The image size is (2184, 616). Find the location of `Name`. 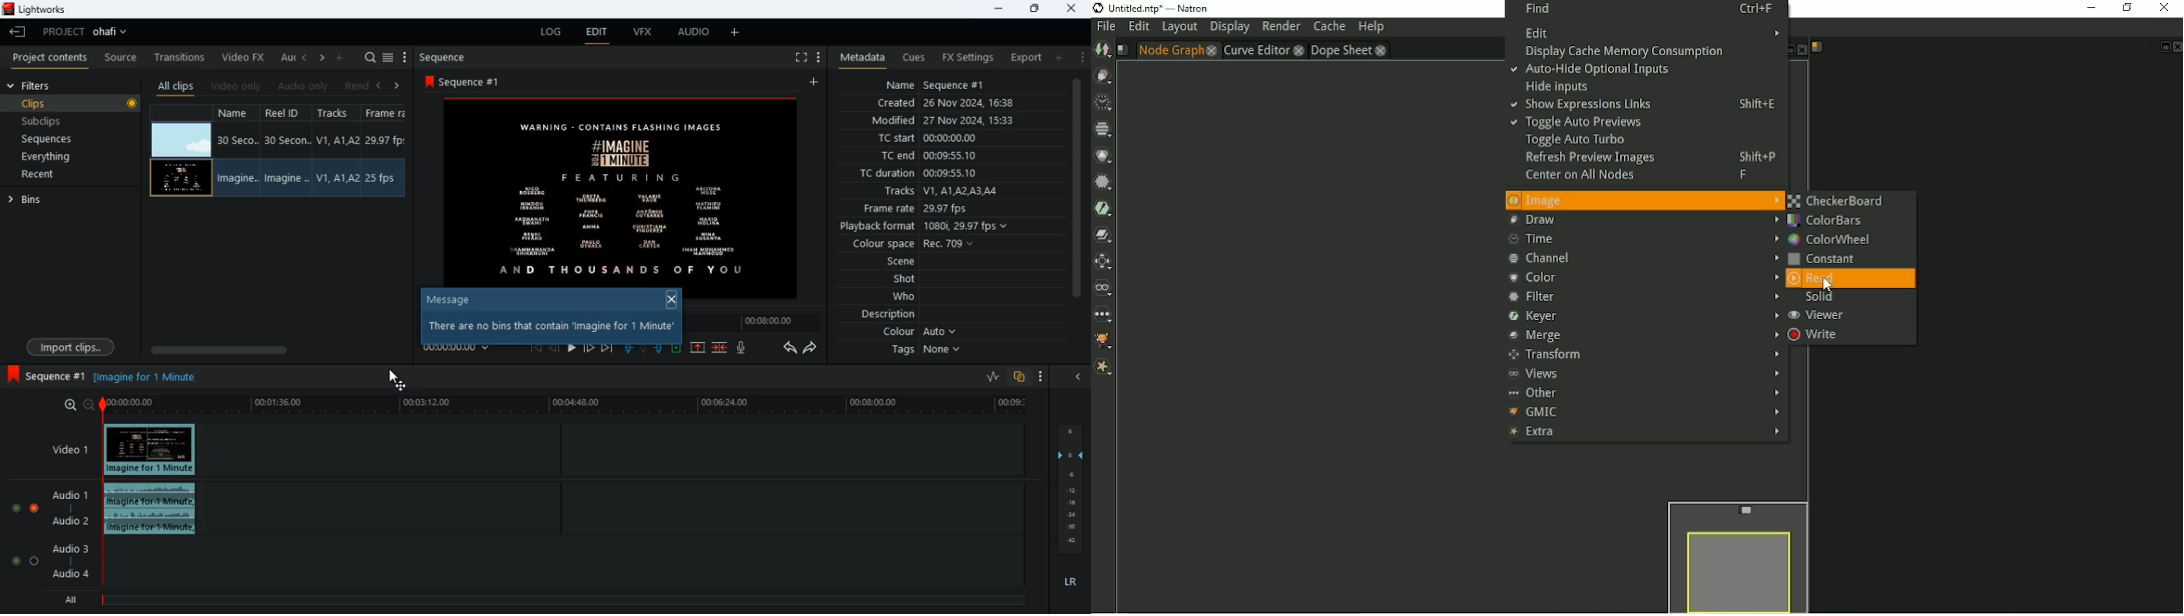

Name is located at coordinates (237, 140).